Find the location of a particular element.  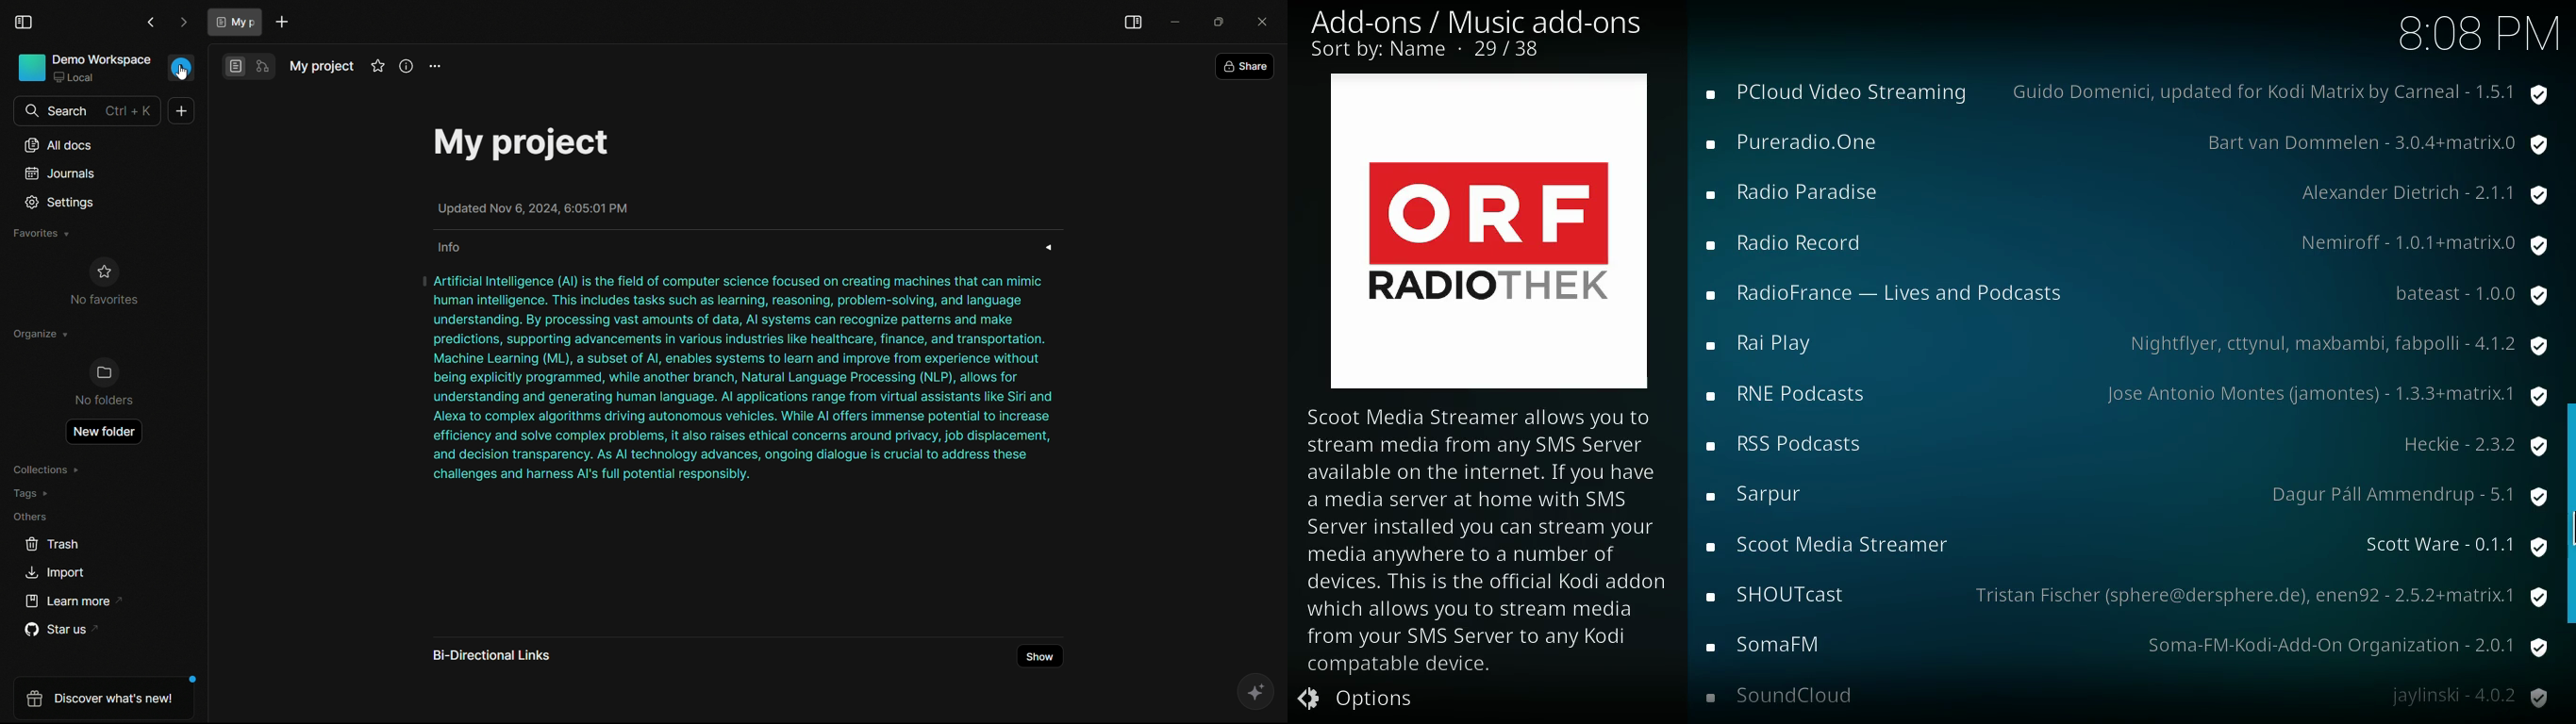

ai assistant is located at coordinates (1258, 694).